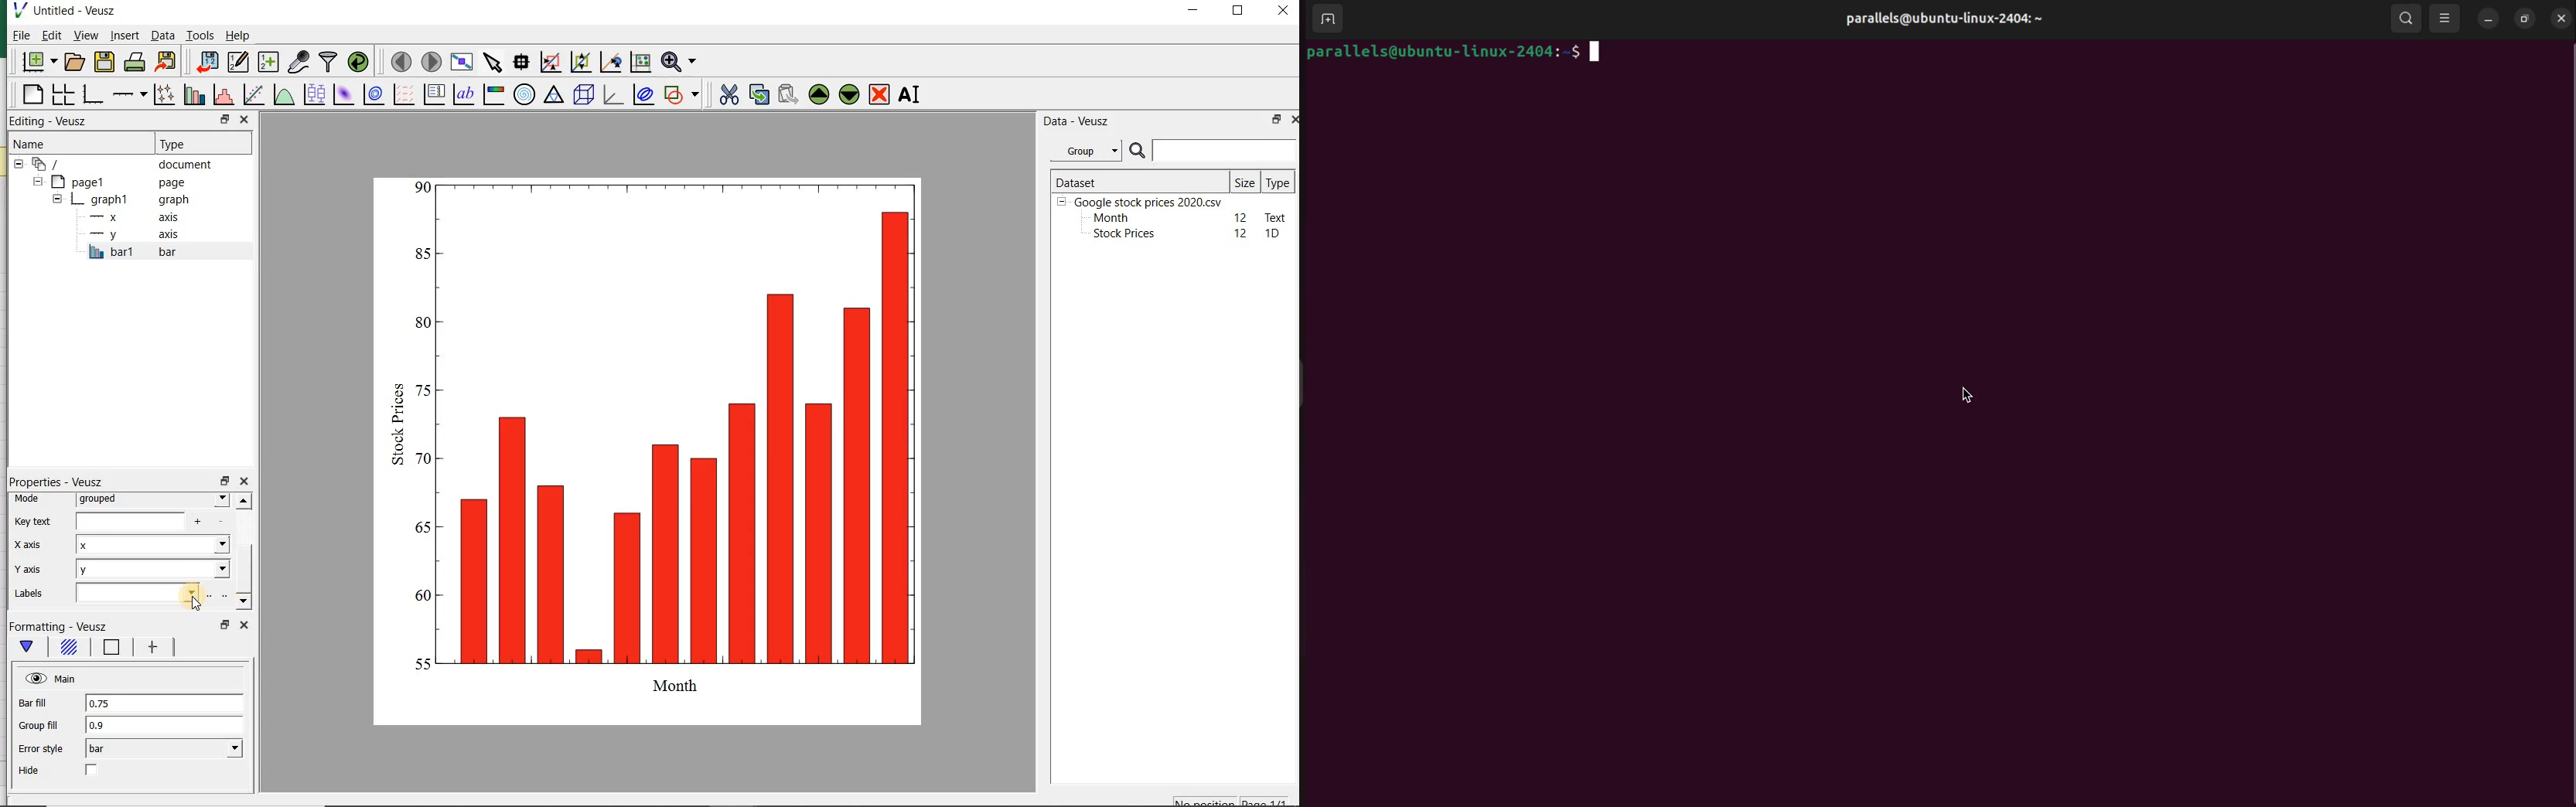 The height and width of the screenshot is (812, 2576). What do you see at coordinates (1142, 201) in the screenshot?
I see `Google stock prices 2020.csv` at bounding box center [1142, 201].